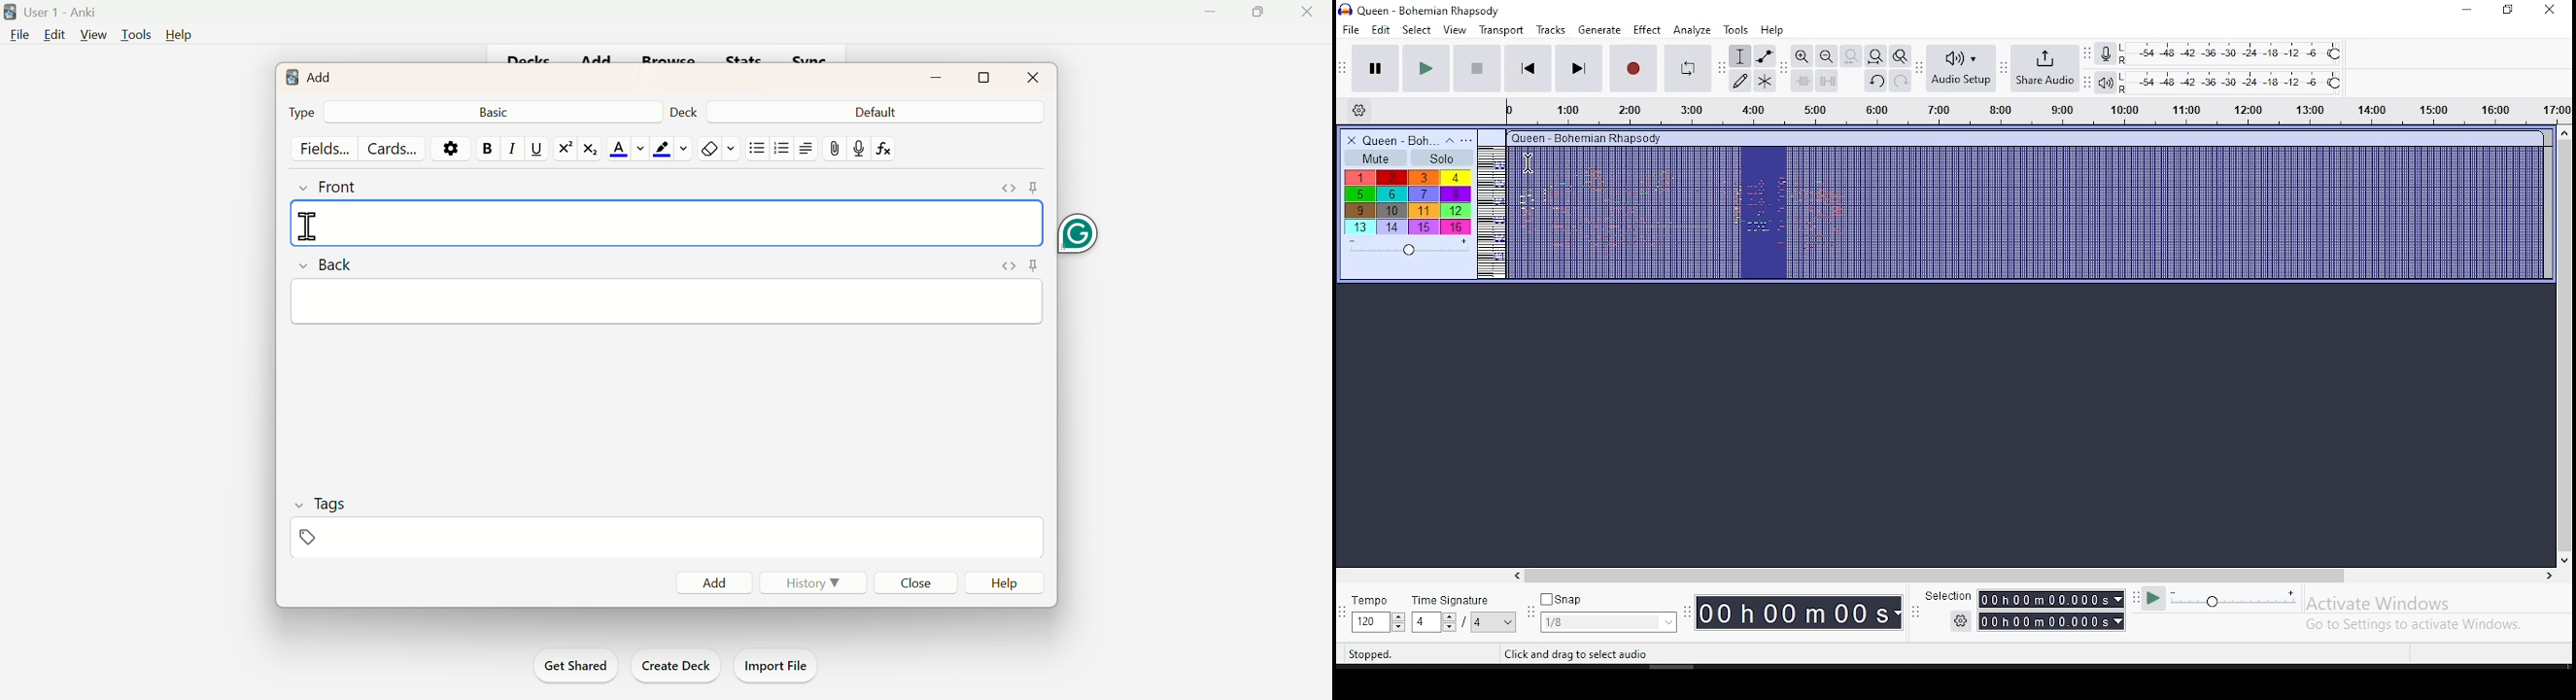 The width and height of the screenshot is (2576, 700). What do you see at coordinates (1739, 57) in the screenshot?
I see `selection tool` at bounding box center [1739, 57].